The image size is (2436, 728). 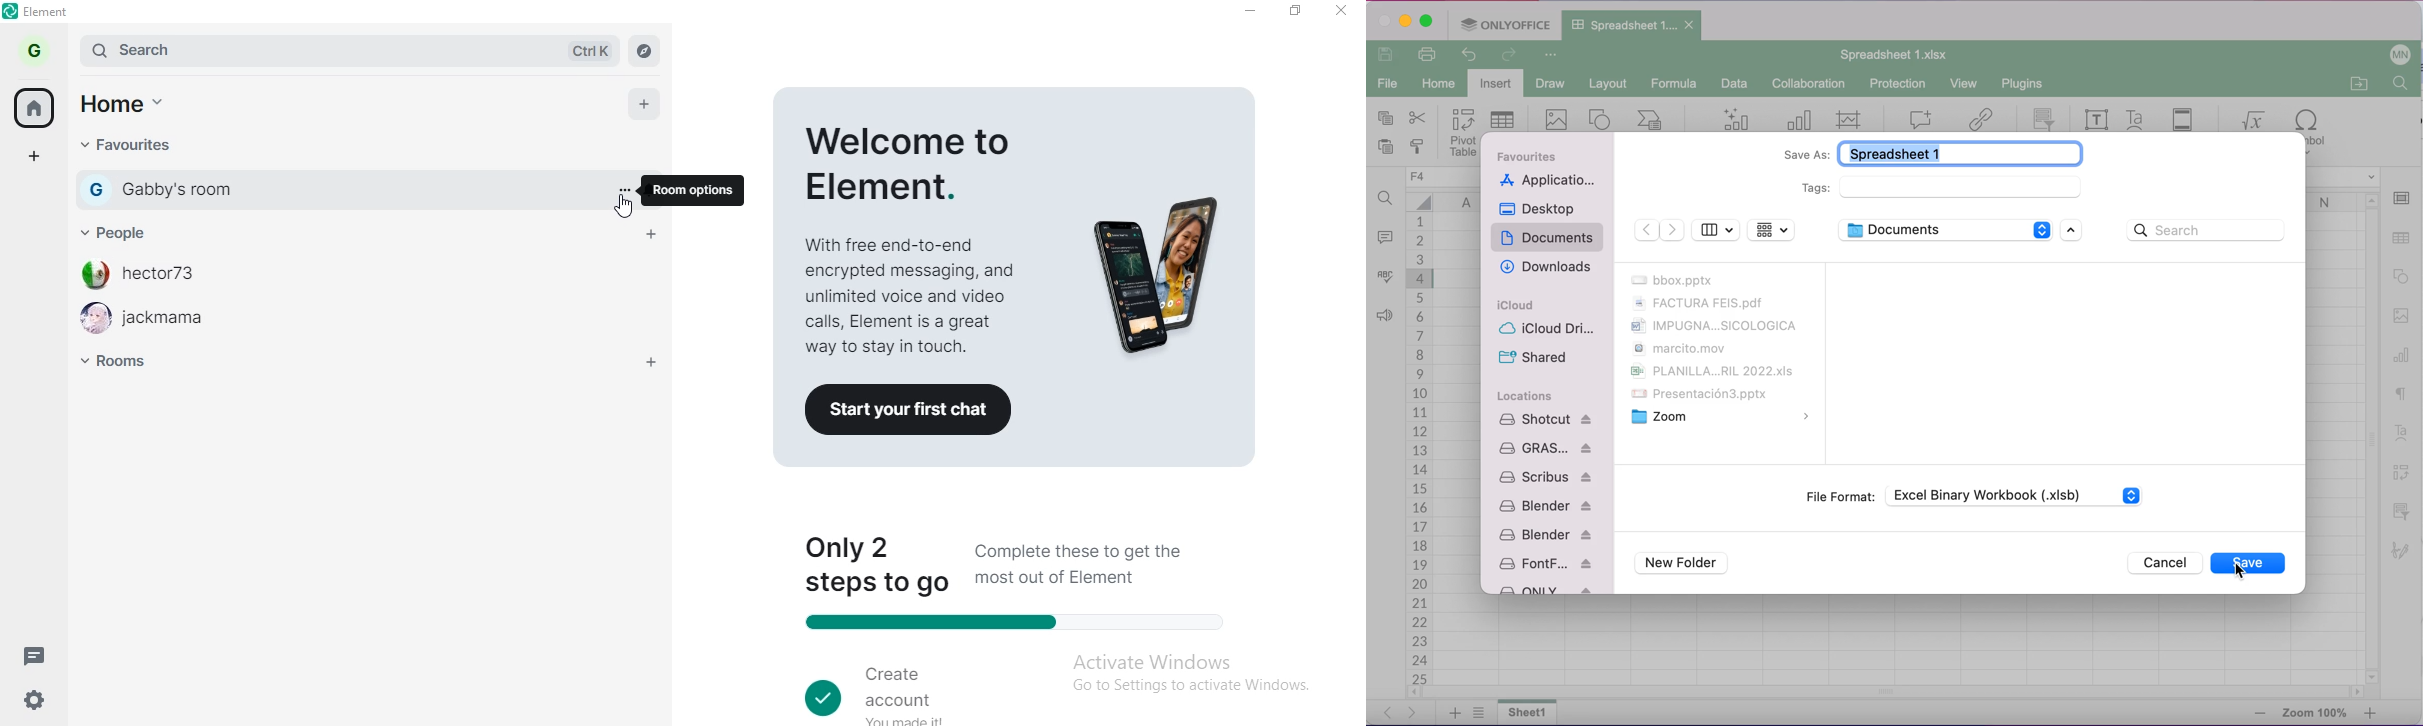 I want to click on documents, so click(x=1550, y=239).